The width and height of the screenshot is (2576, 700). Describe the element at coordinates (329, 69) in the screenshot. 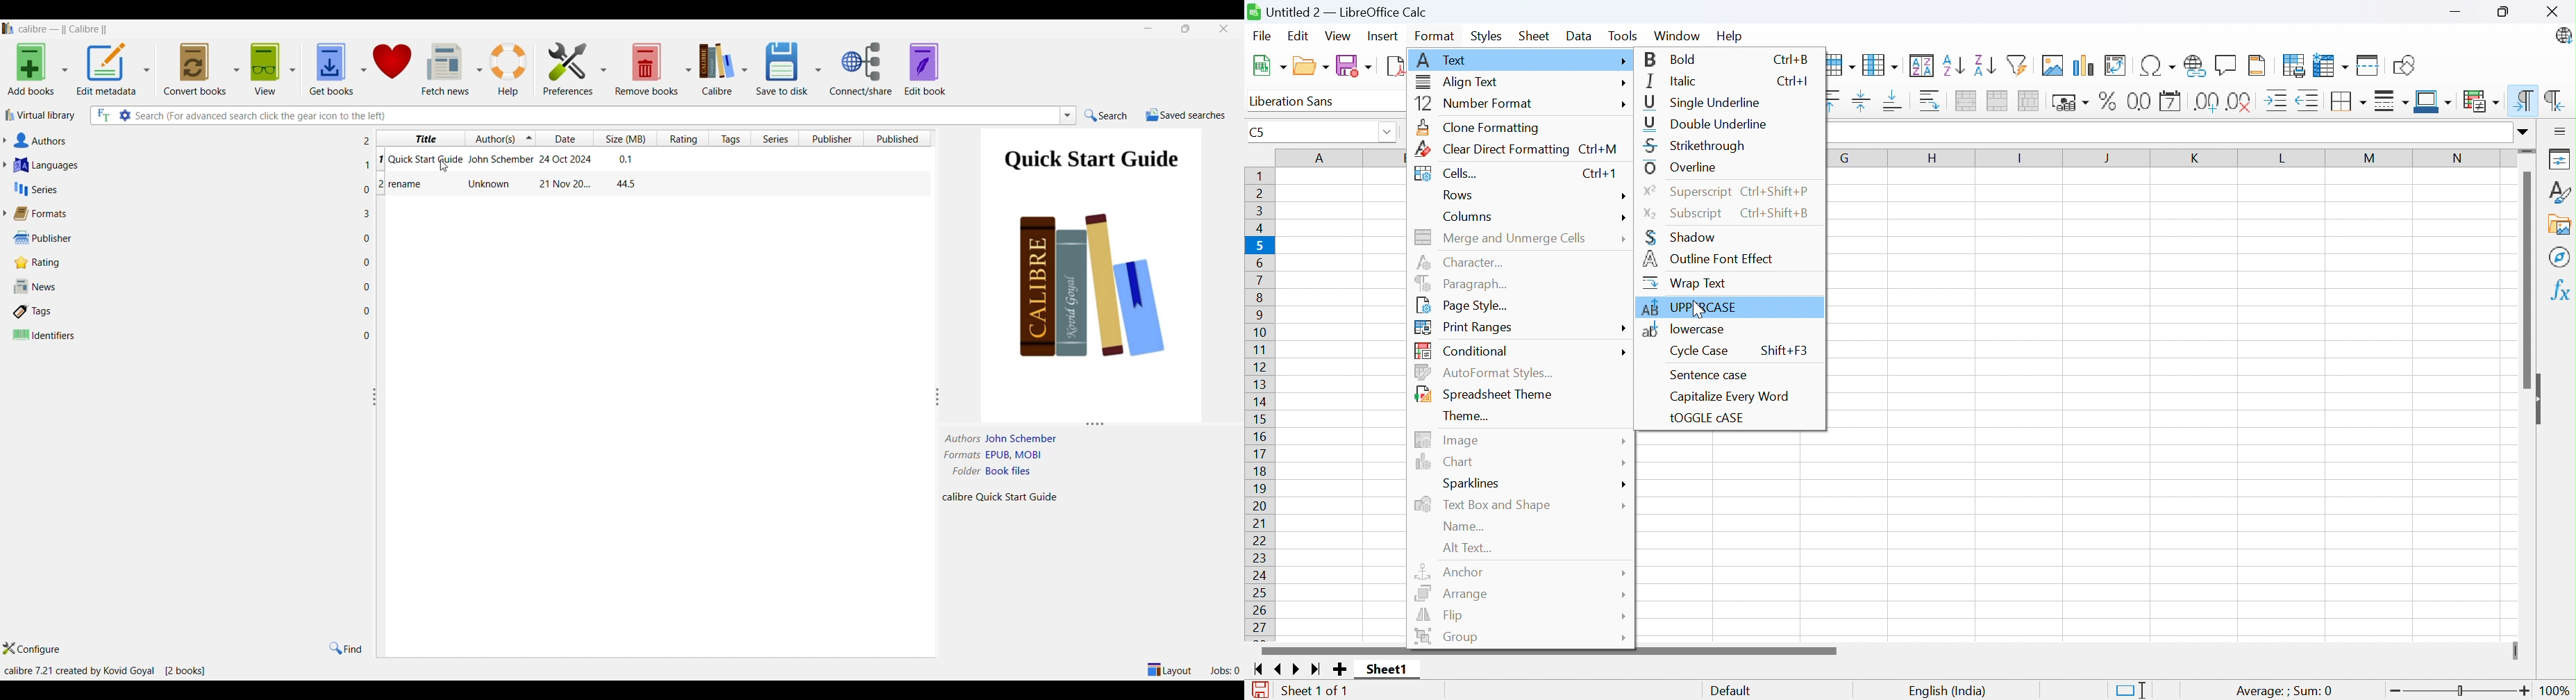

I see `Get books` at that location.